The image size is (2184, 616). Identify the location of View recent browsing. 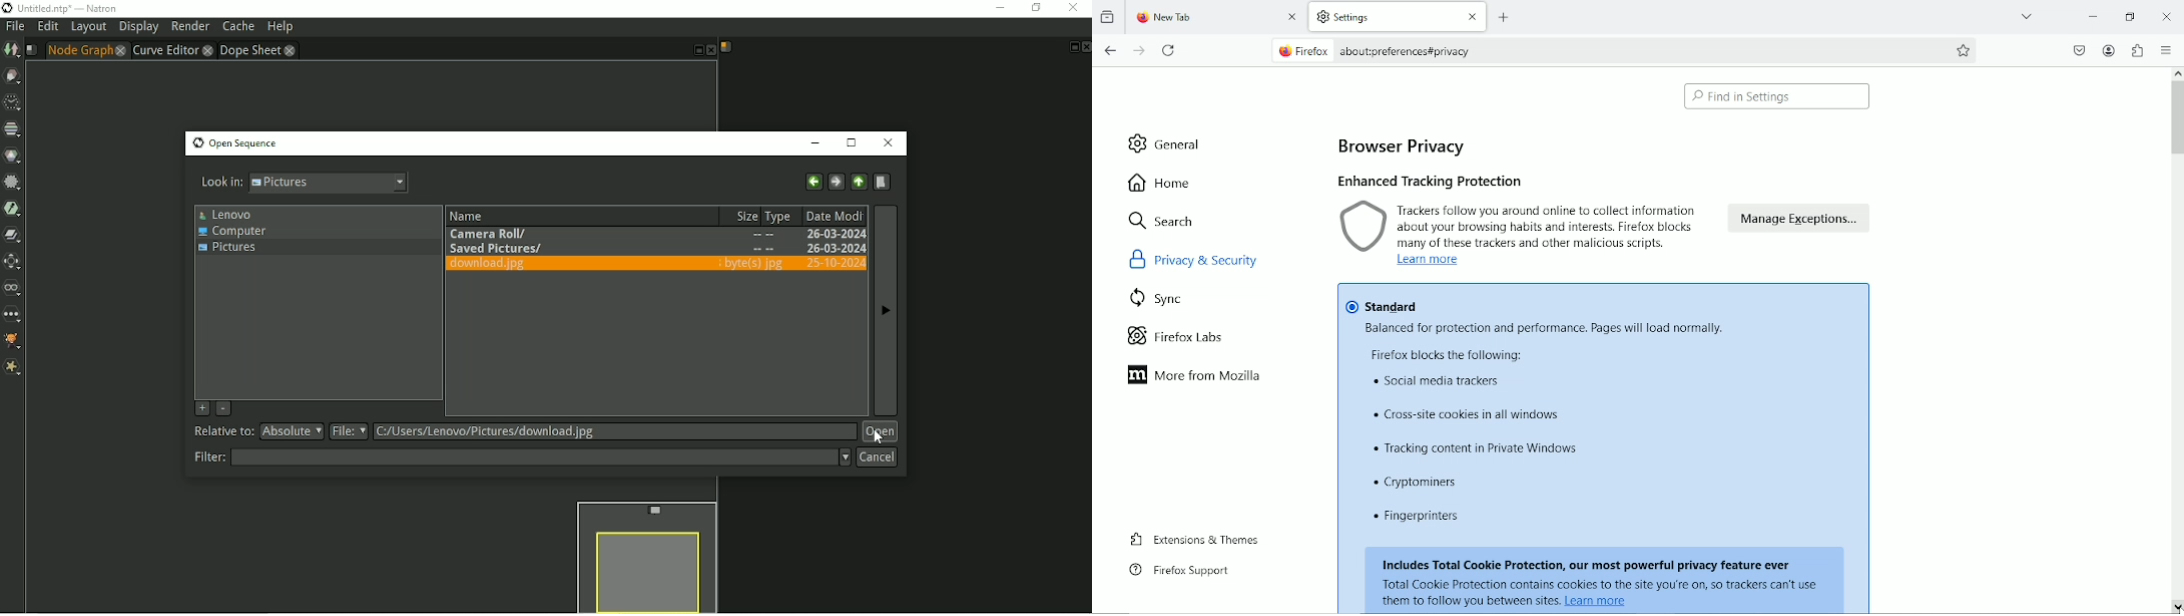
(1109, 18).